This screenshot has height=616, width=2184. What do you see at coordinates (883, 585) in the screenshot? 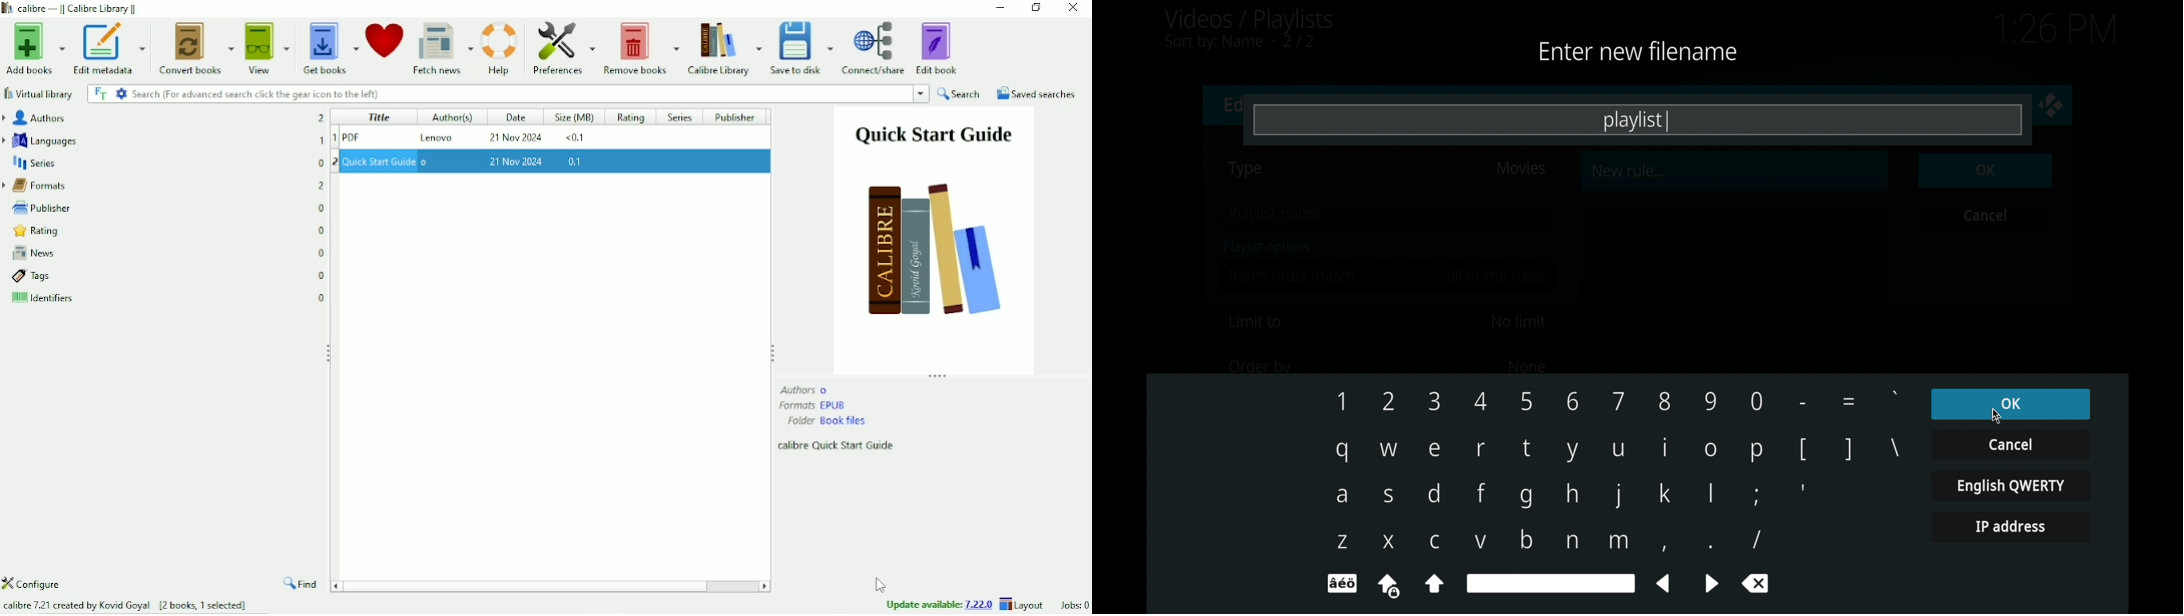
I see `Cursor` at bounding box center [883, 585].